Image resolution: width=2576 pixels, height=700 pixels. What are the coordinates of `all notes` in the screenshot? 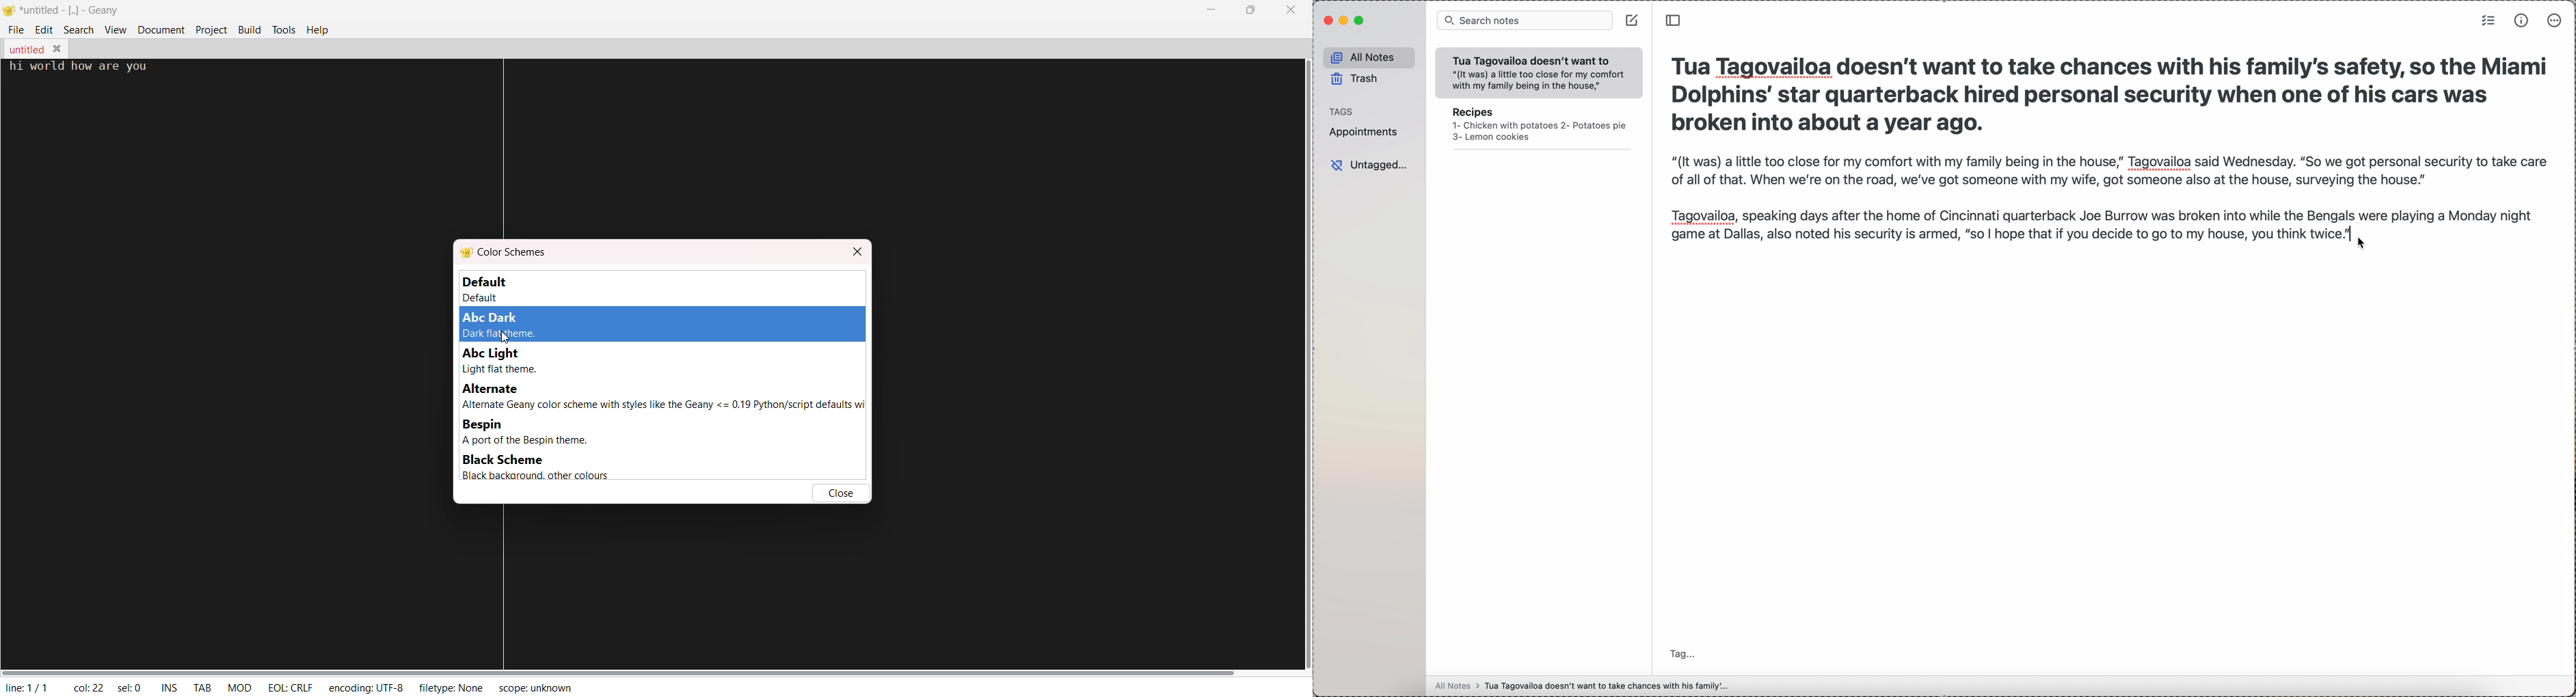 It's located at (1368, 57).